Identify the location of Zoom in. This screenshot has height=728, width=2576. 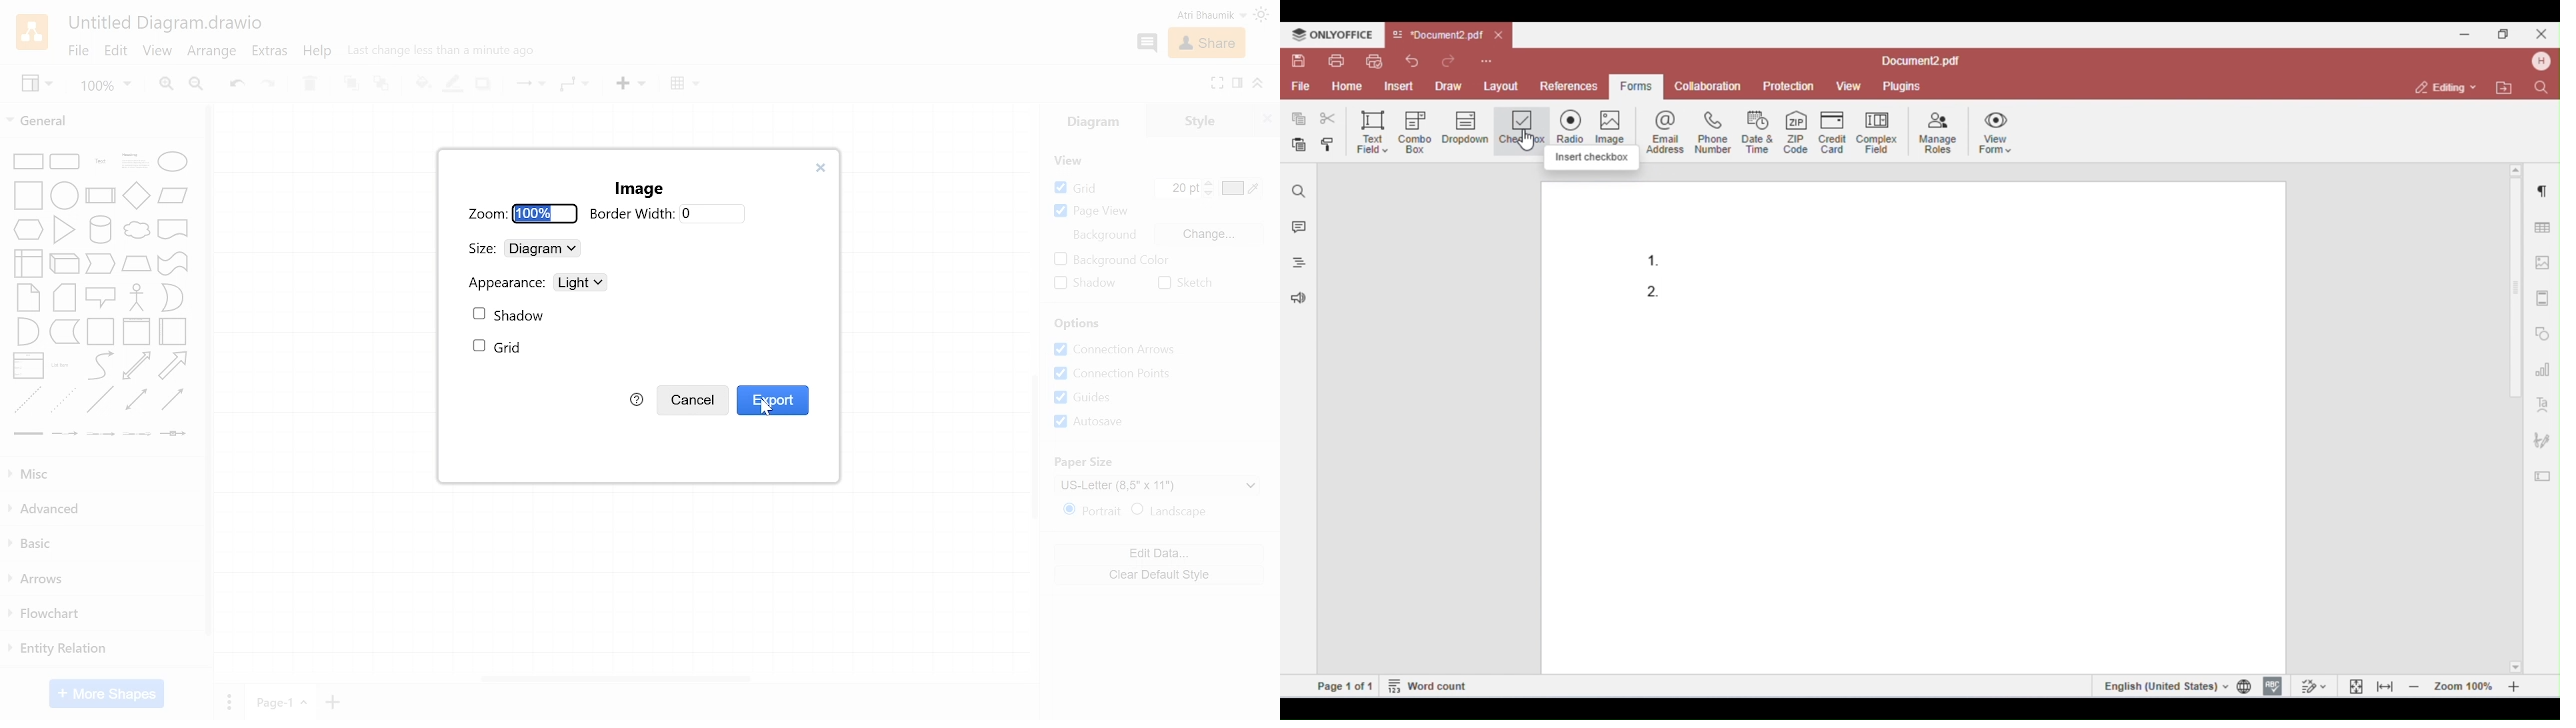
(169, 85).